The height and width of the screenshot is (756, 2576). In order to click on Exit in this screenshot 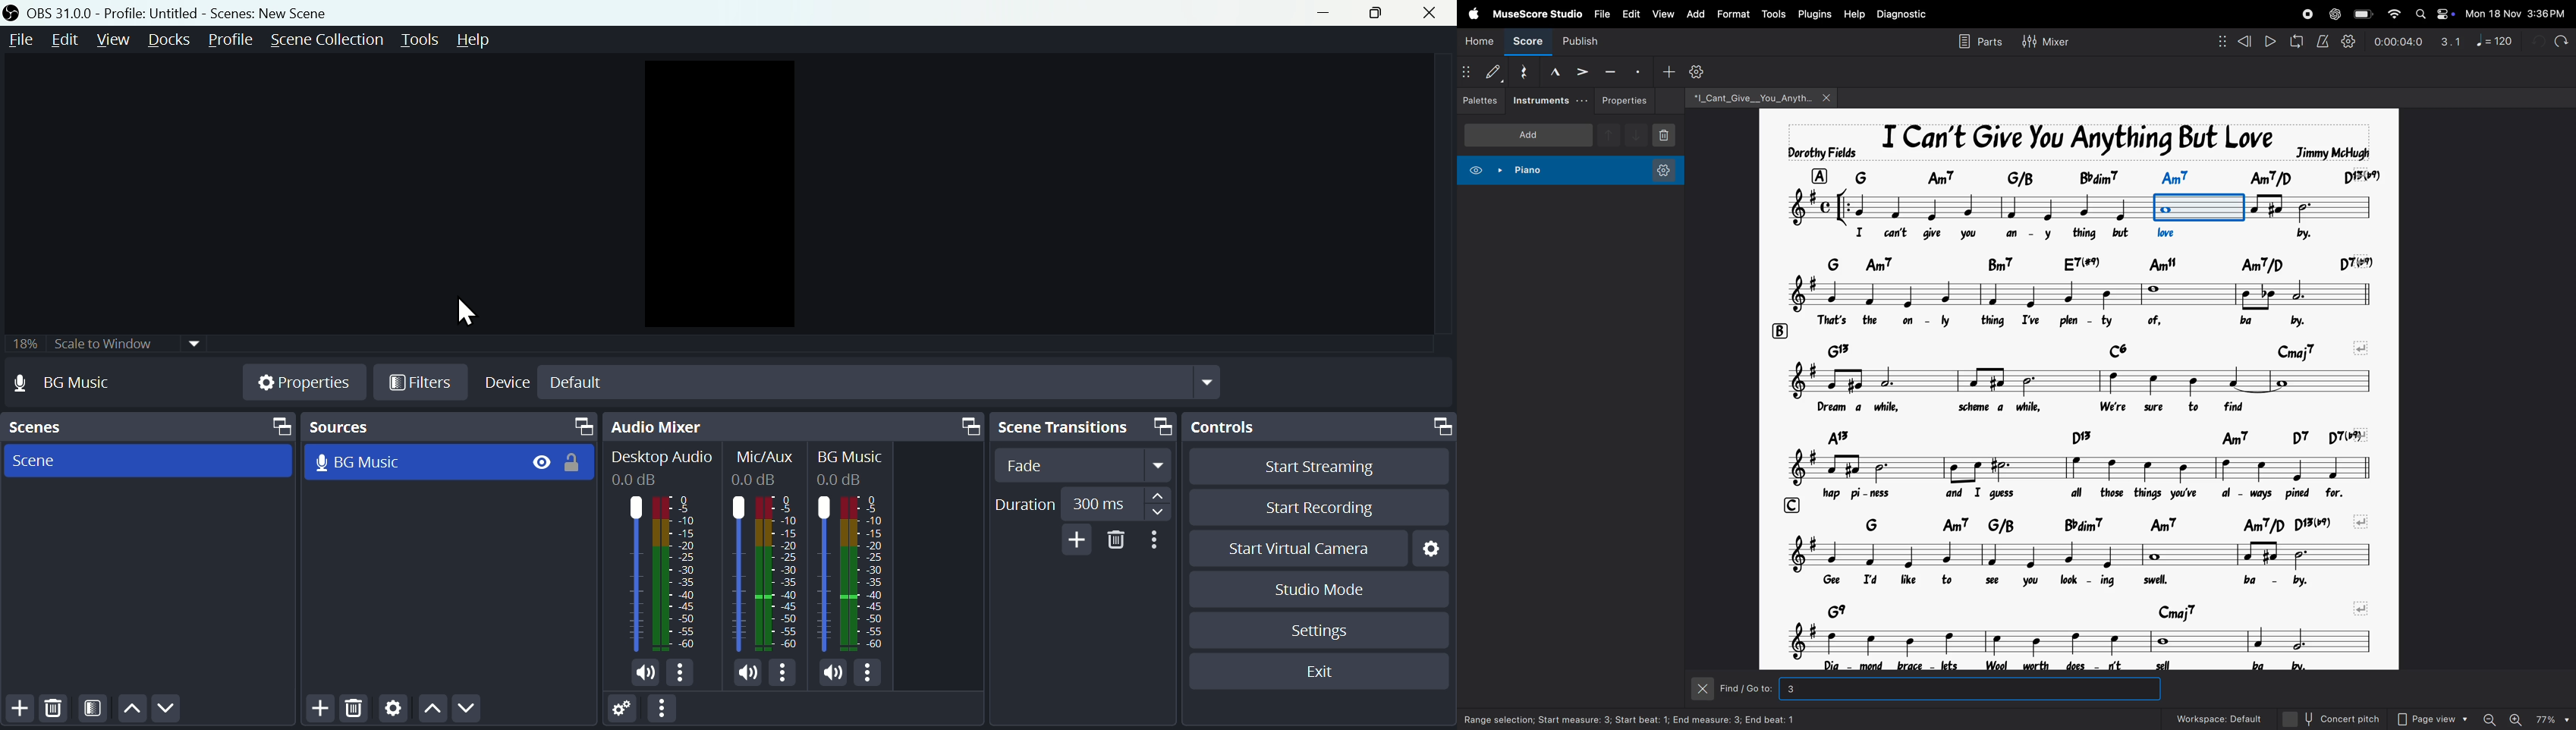, I will do `click(1326, 674)`.